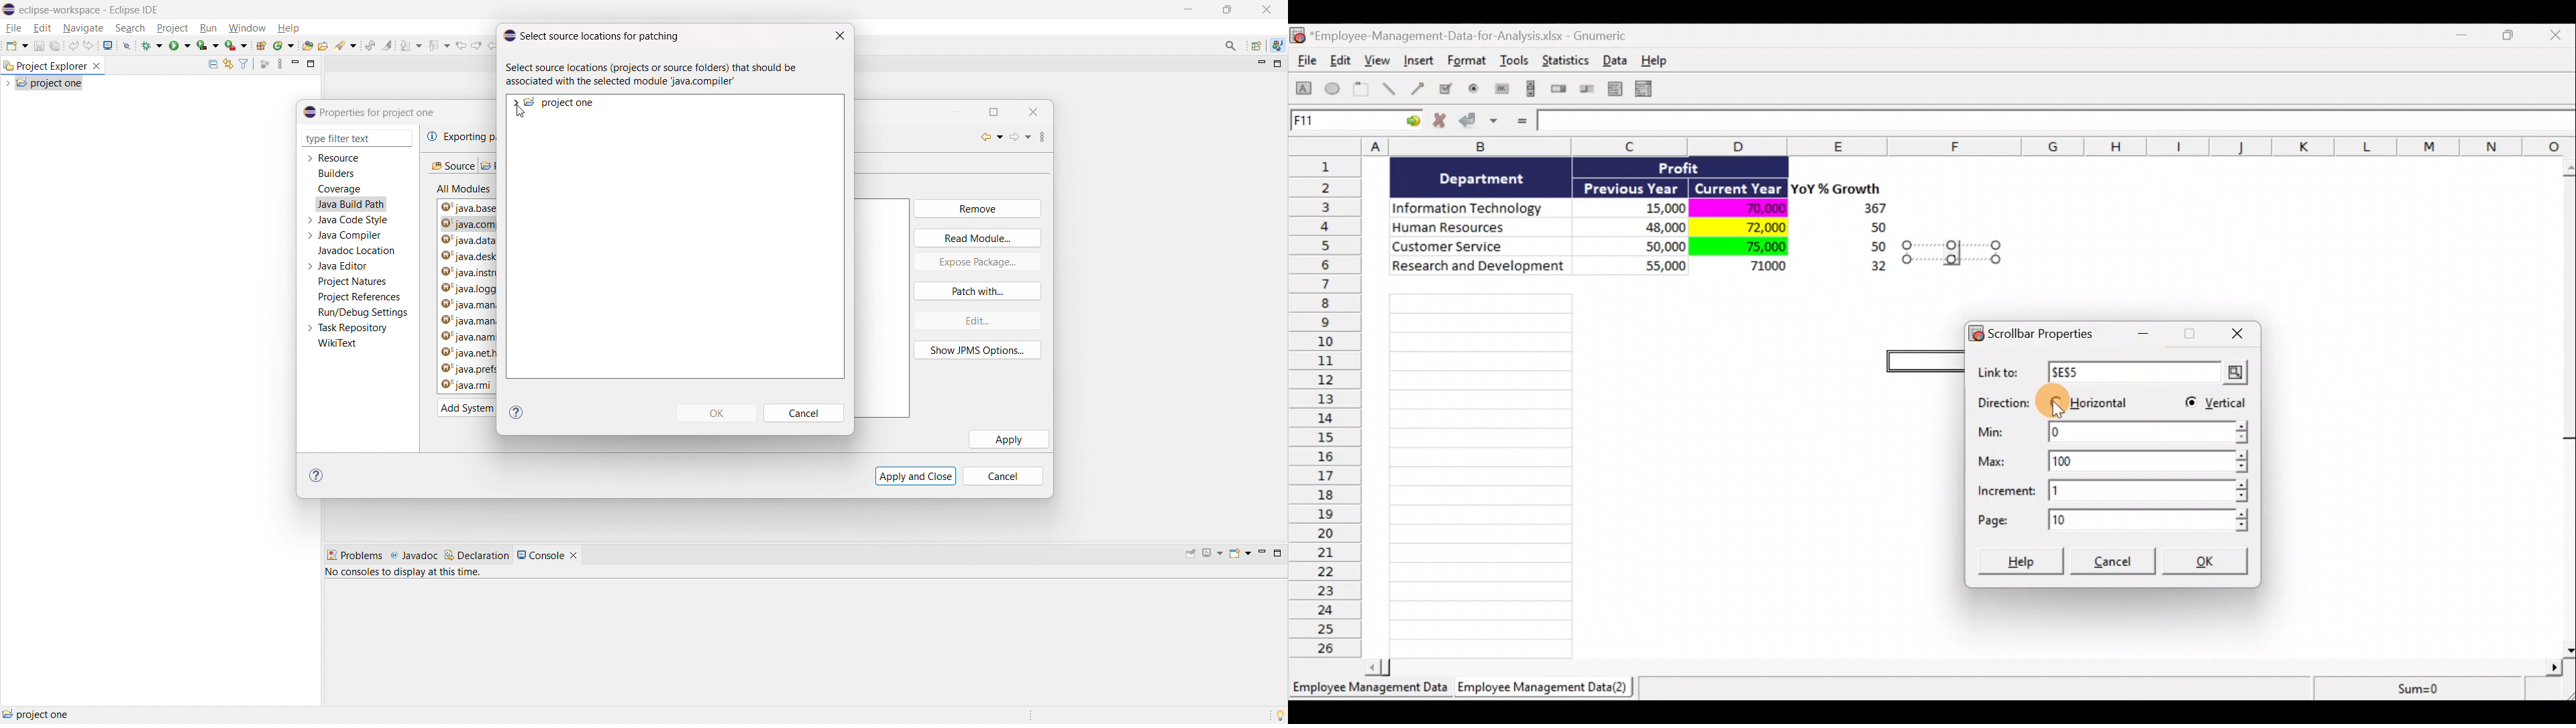 This screenshot has width=2576, height=728. Describe the element at coordinates (364, 312) in the screenshot. I see `run/debug settings` at that location.